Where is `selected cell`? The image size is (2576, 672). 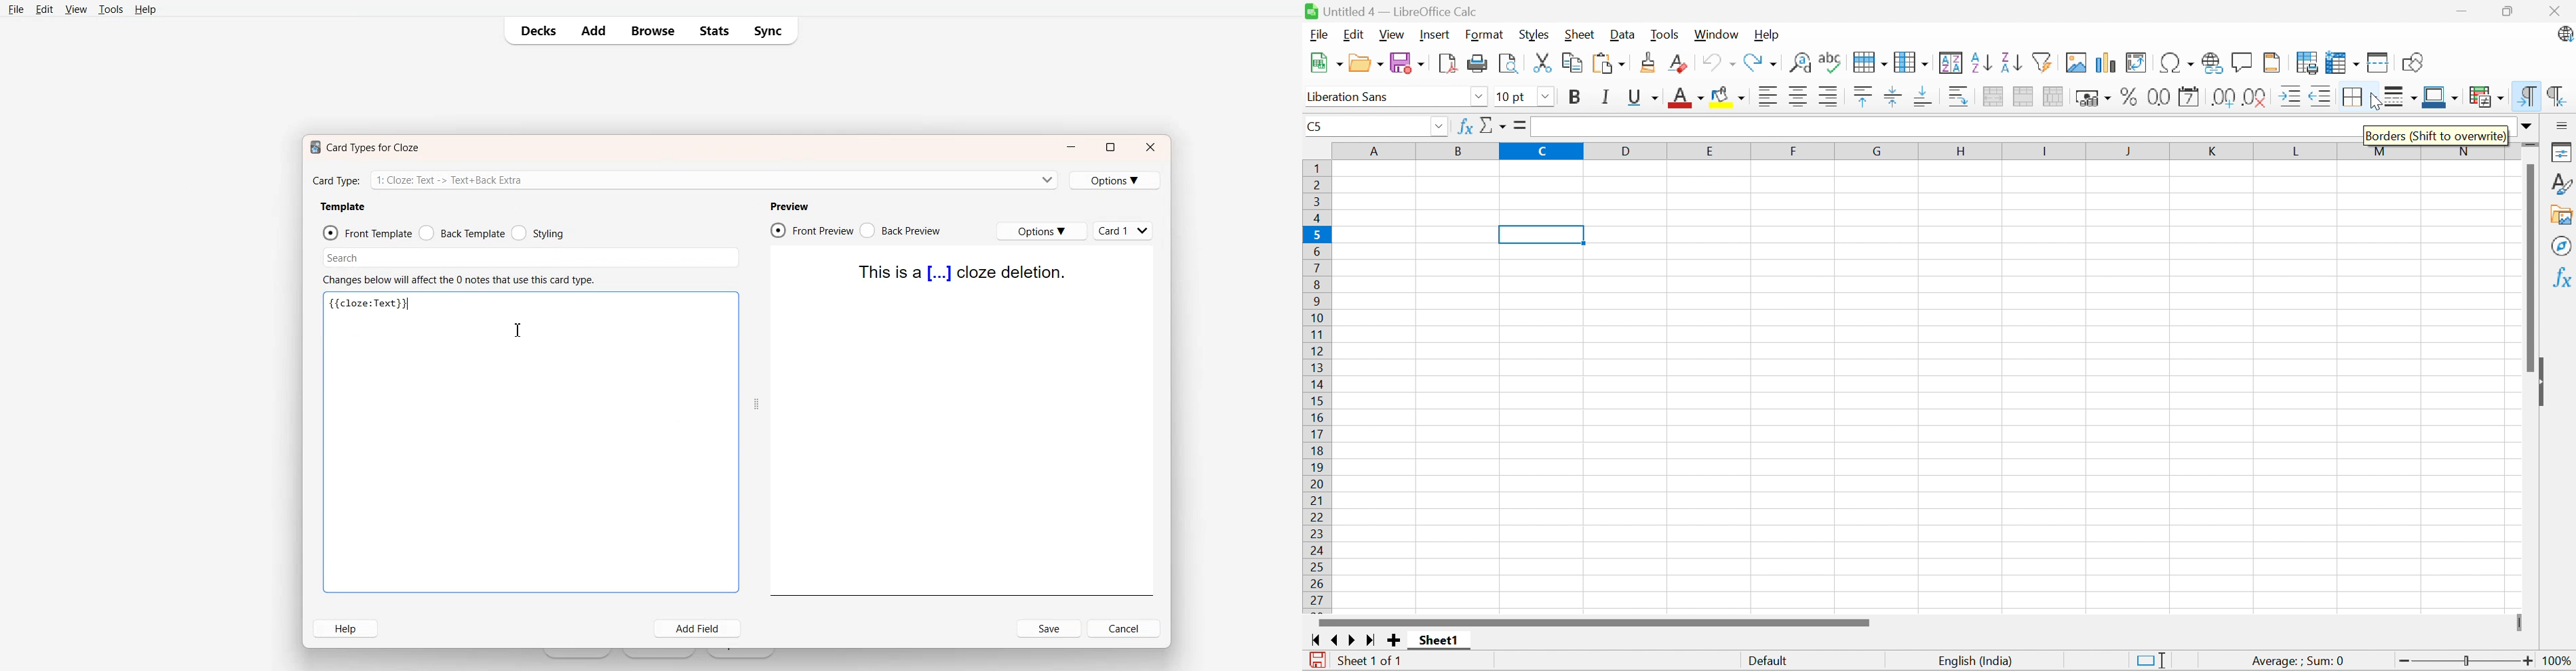 selected cell is located at coordinates (1542, 235).